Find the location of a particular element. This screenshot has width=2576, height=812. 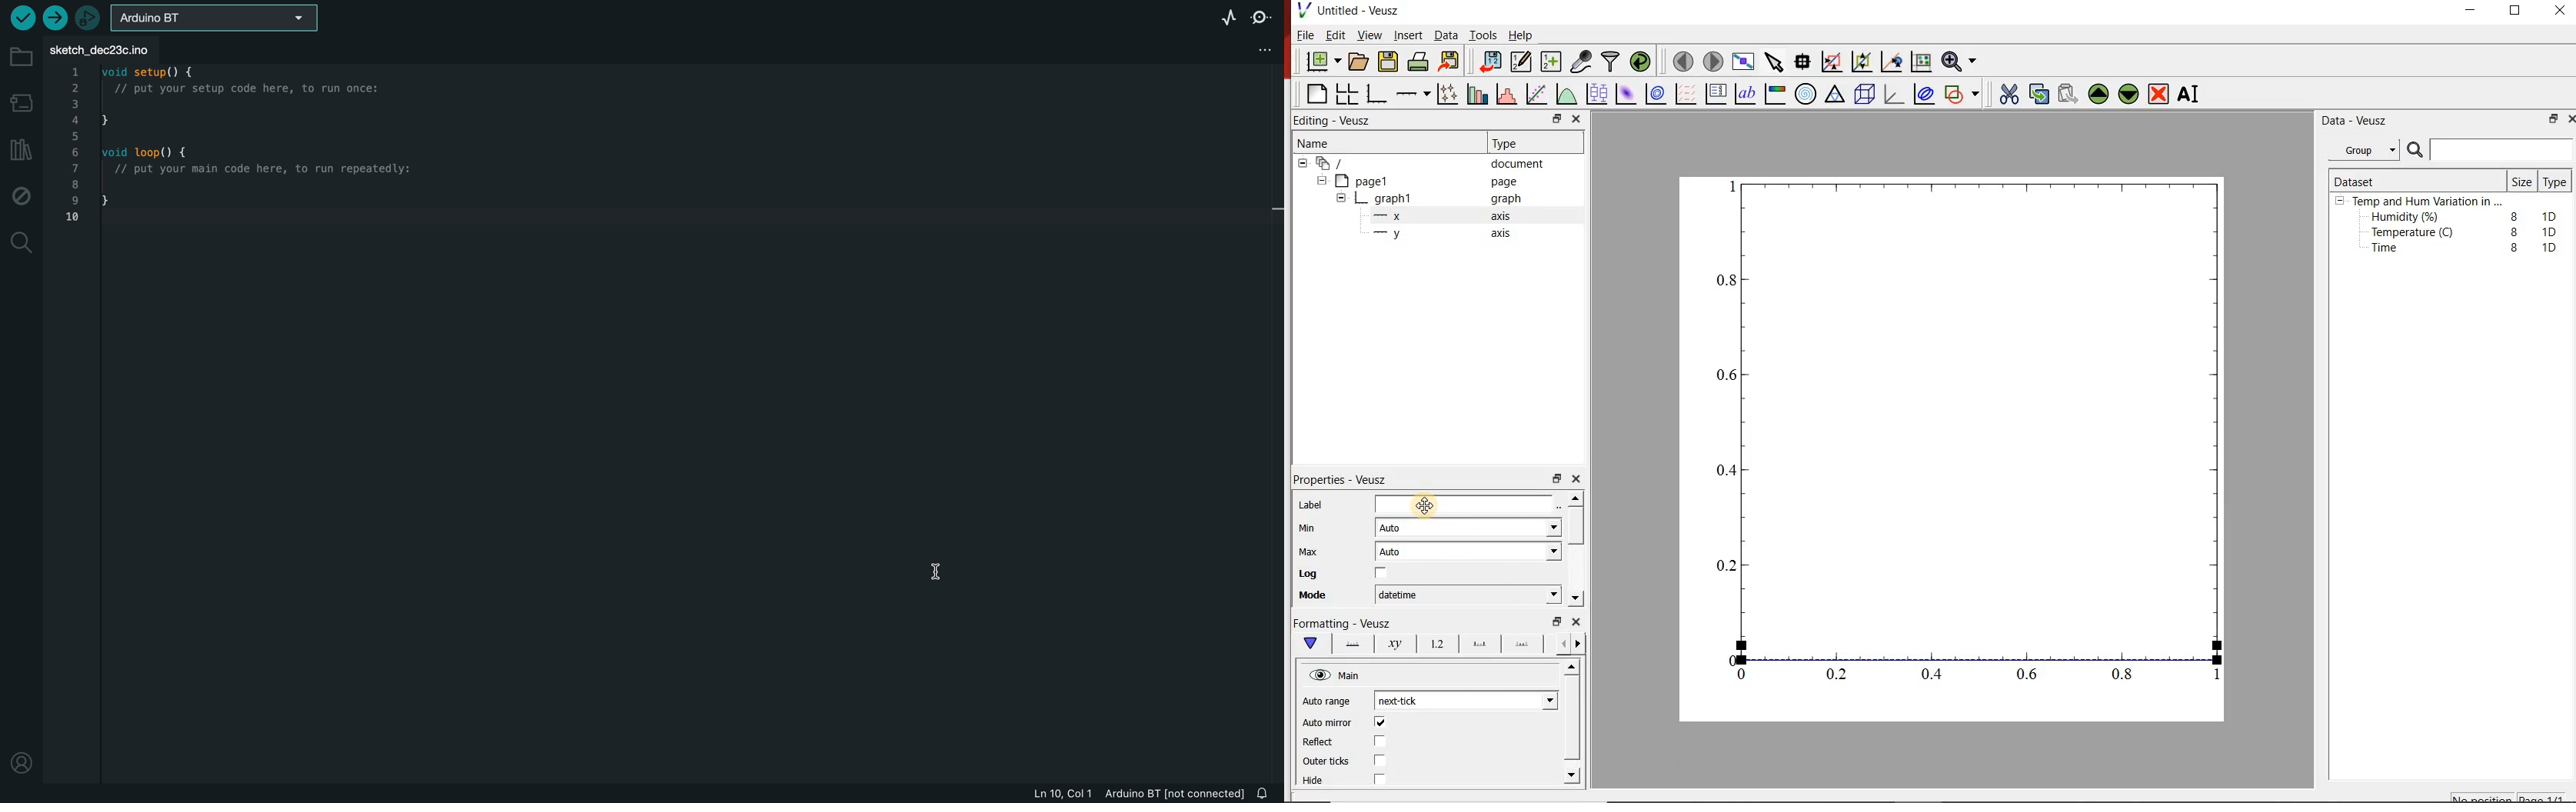

1 is located at coordinates (2212, 678).